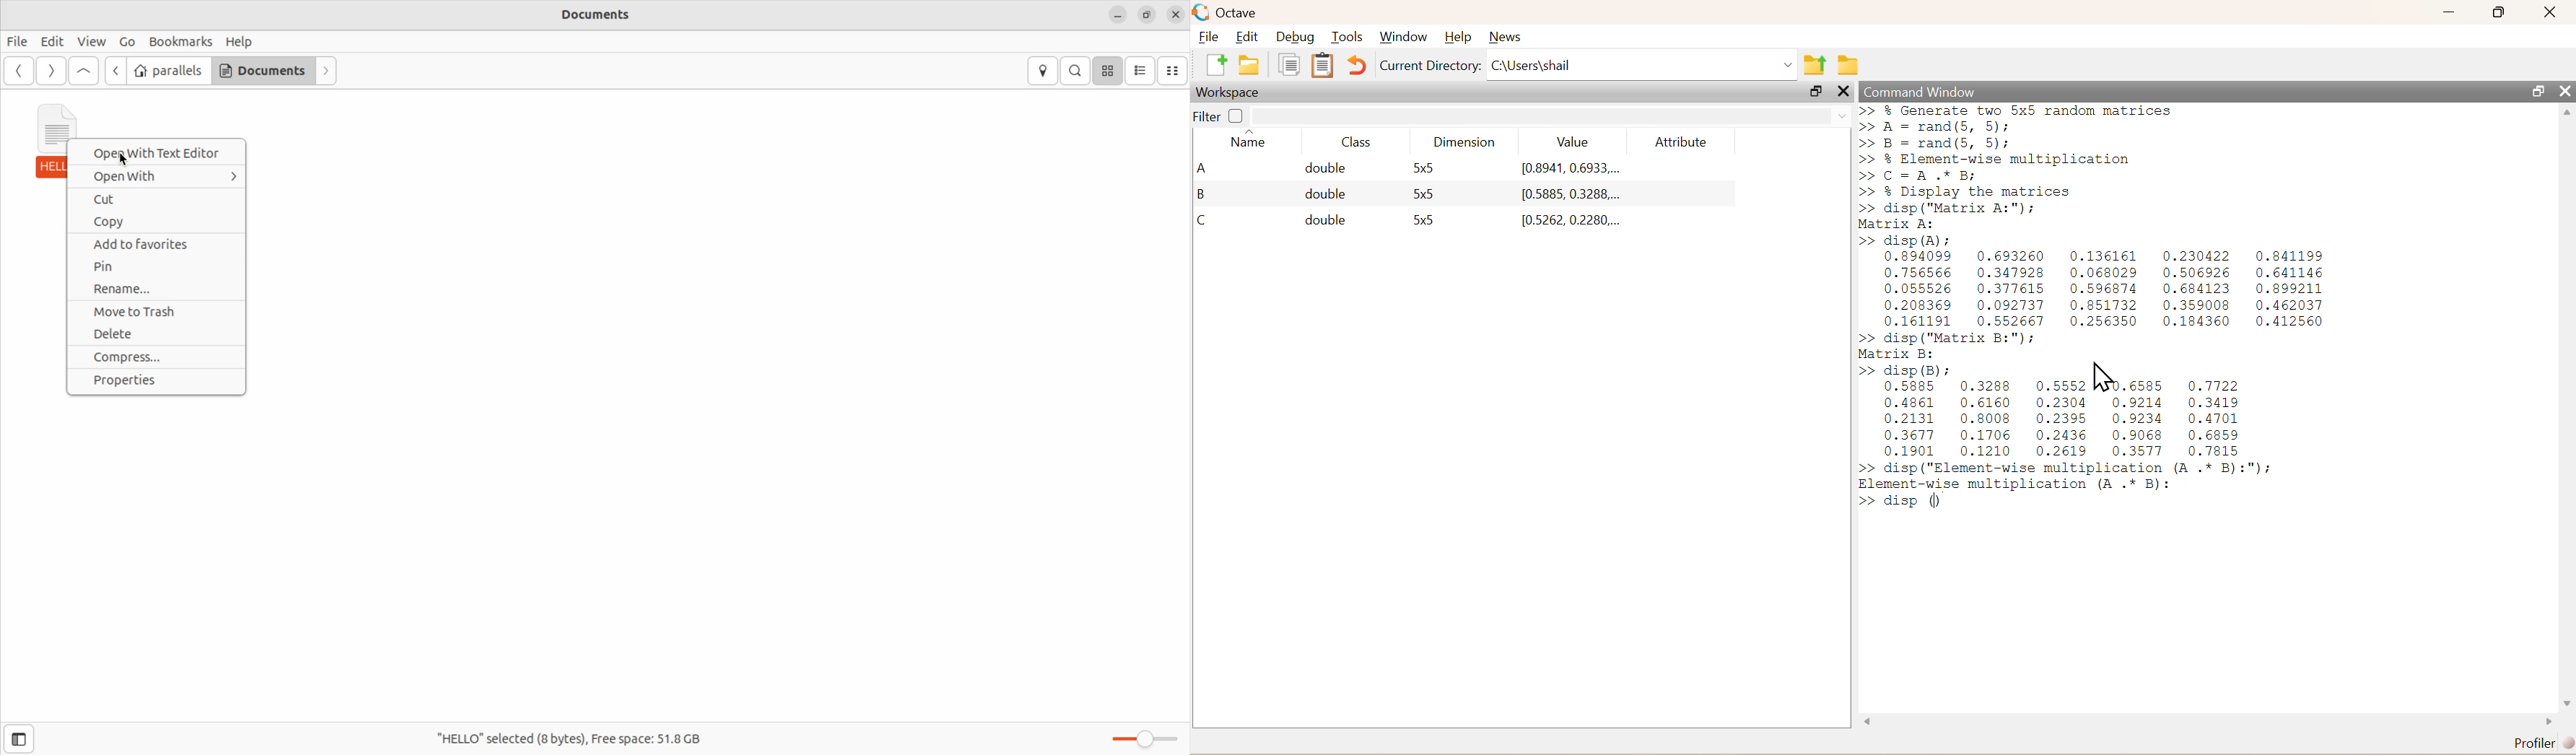 The height and width of the screenshot is (756, 2576). I want to click on >> % Generate two 5x5 random matrices
>> A = rand(5, 5);
>> B = rand(5, 5);
>> % Element-wise multiplication
>> C=A .* B;
>> % Display the matrices
>> disp ("Matrix A:");
Matrix A:
>> disp (A) 7
0.894099 0.693260 0.136161 0.230422 0.841199
0.756566 0.347928 0.068029 0.506926 0.641146
0.055526 0.377615 0.596874 0.684123 0.899211
0.208369 0.092737 0.851732 0.359008 0.462037
0.161191 0.552667 0.256350 0.184360 0.412560
>> disp ("Matrix B:");
Matrix B:
>> disp (B); NS
0.5885 0.3288 0.5552 .6585 0.7722
0.4861 0.6160 0.2304 0.9214 0.3419
0.2131 0.8008 0.2395 0.9234 0.4701
0.3677 0.1706 0.2436 0.9068 0.6859
0.1901 0.1210 0.2619 0.3577 0.7815
>> disp ("Element-wise multiplication (A .* B):");
Element-wise multiplication (A .* B):
>> disp (|), so click(2114, 319).